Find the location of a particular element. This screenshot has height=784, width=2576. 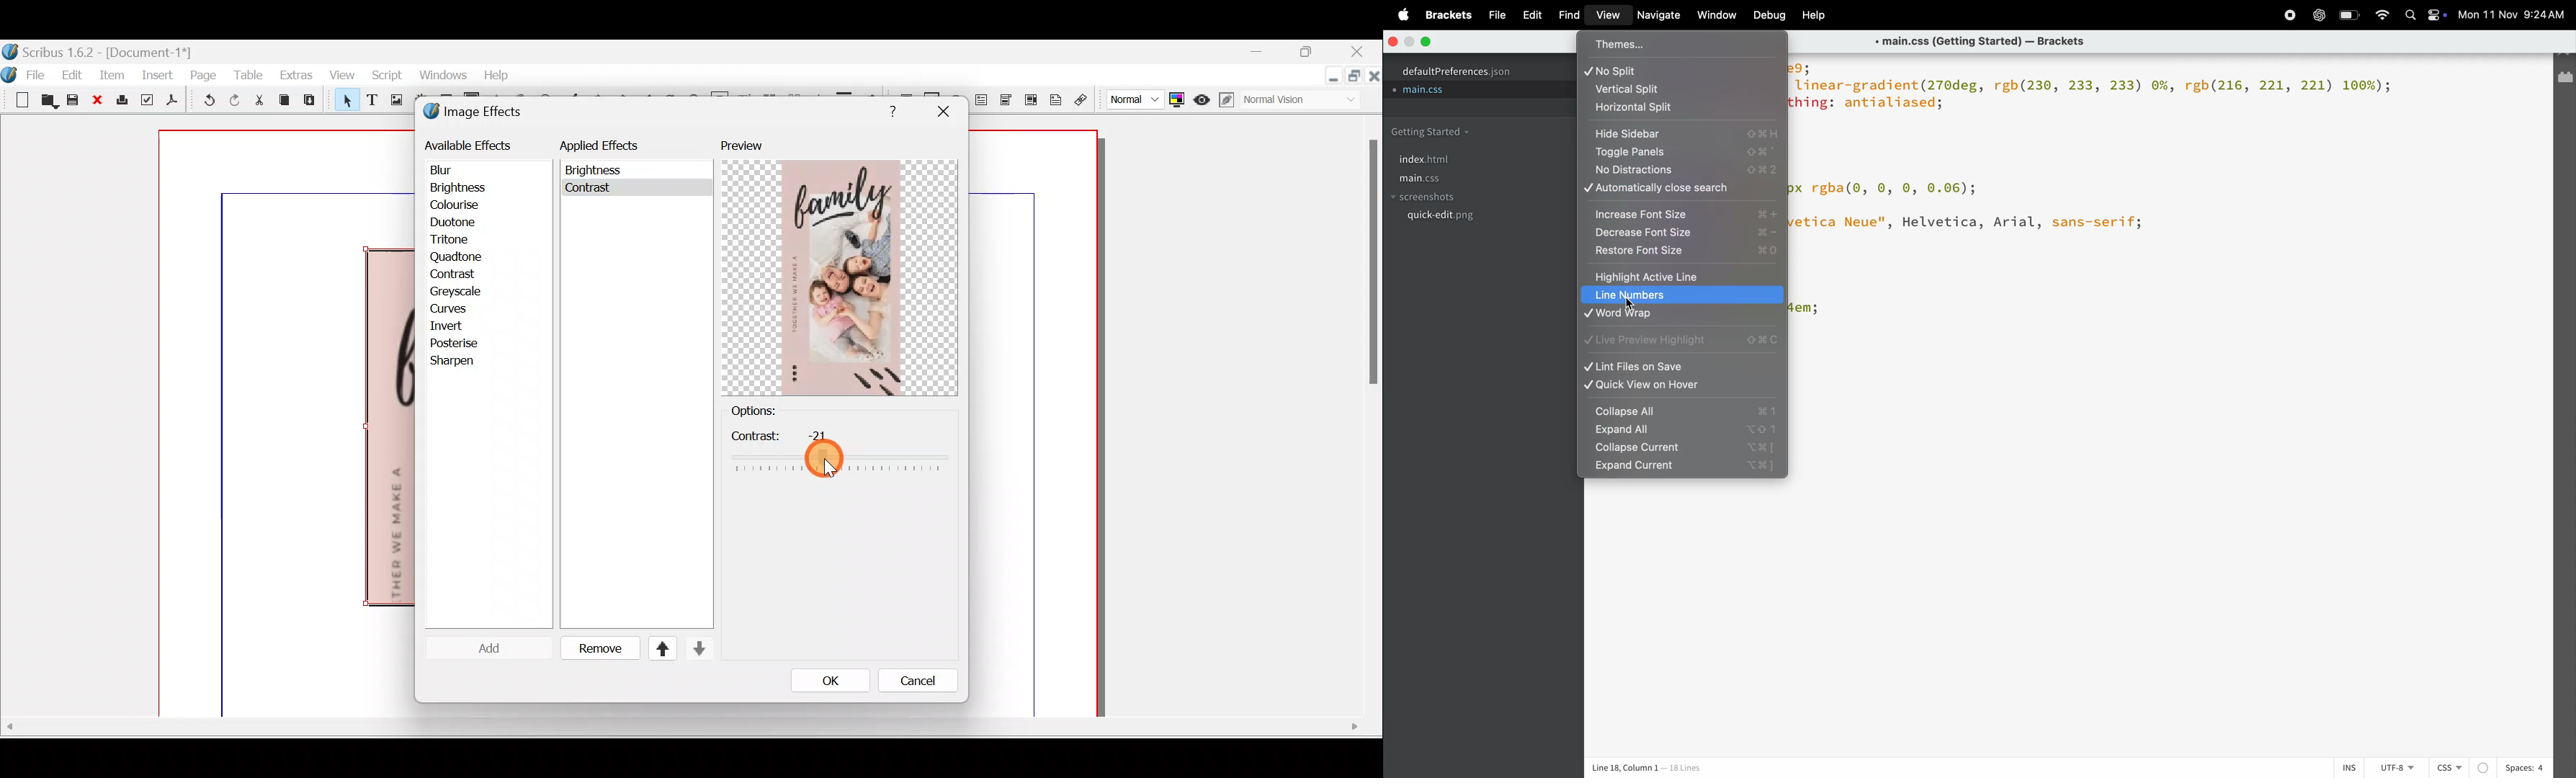

debug is located at coordinates (1767, 16).